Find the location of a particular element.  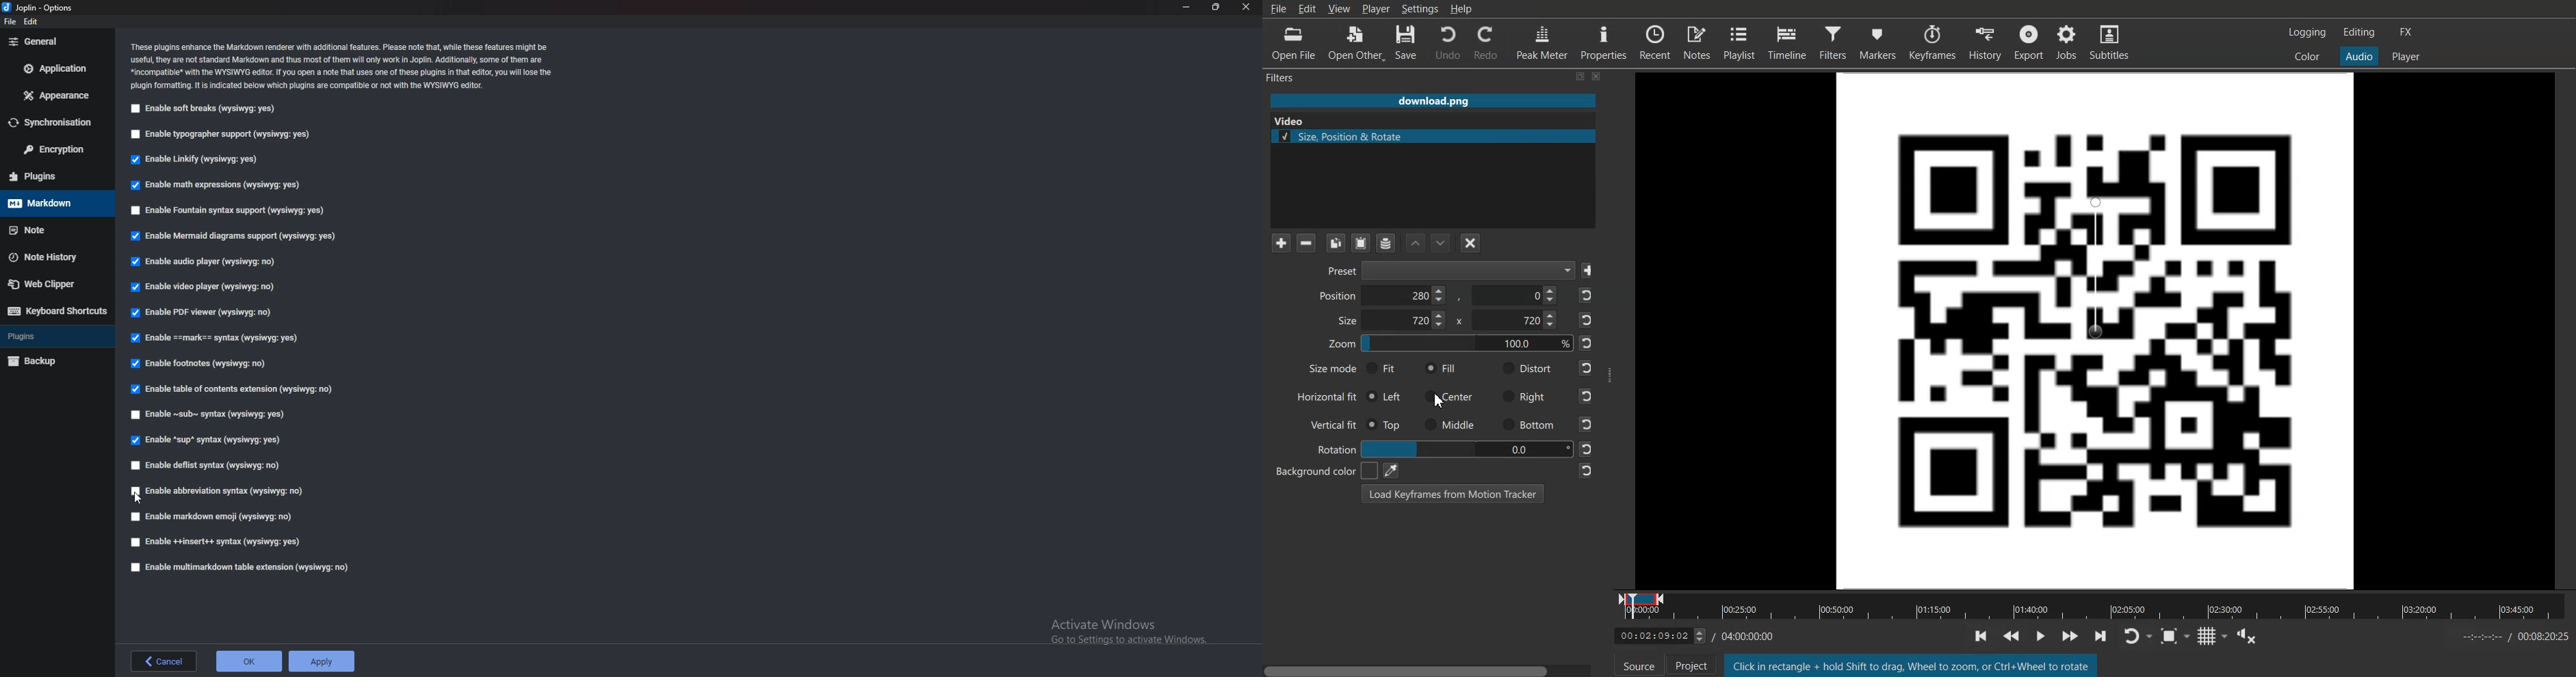

Enable ~sub~ syntax (wysiwyg: yes) is located at coordinates (212, 413).